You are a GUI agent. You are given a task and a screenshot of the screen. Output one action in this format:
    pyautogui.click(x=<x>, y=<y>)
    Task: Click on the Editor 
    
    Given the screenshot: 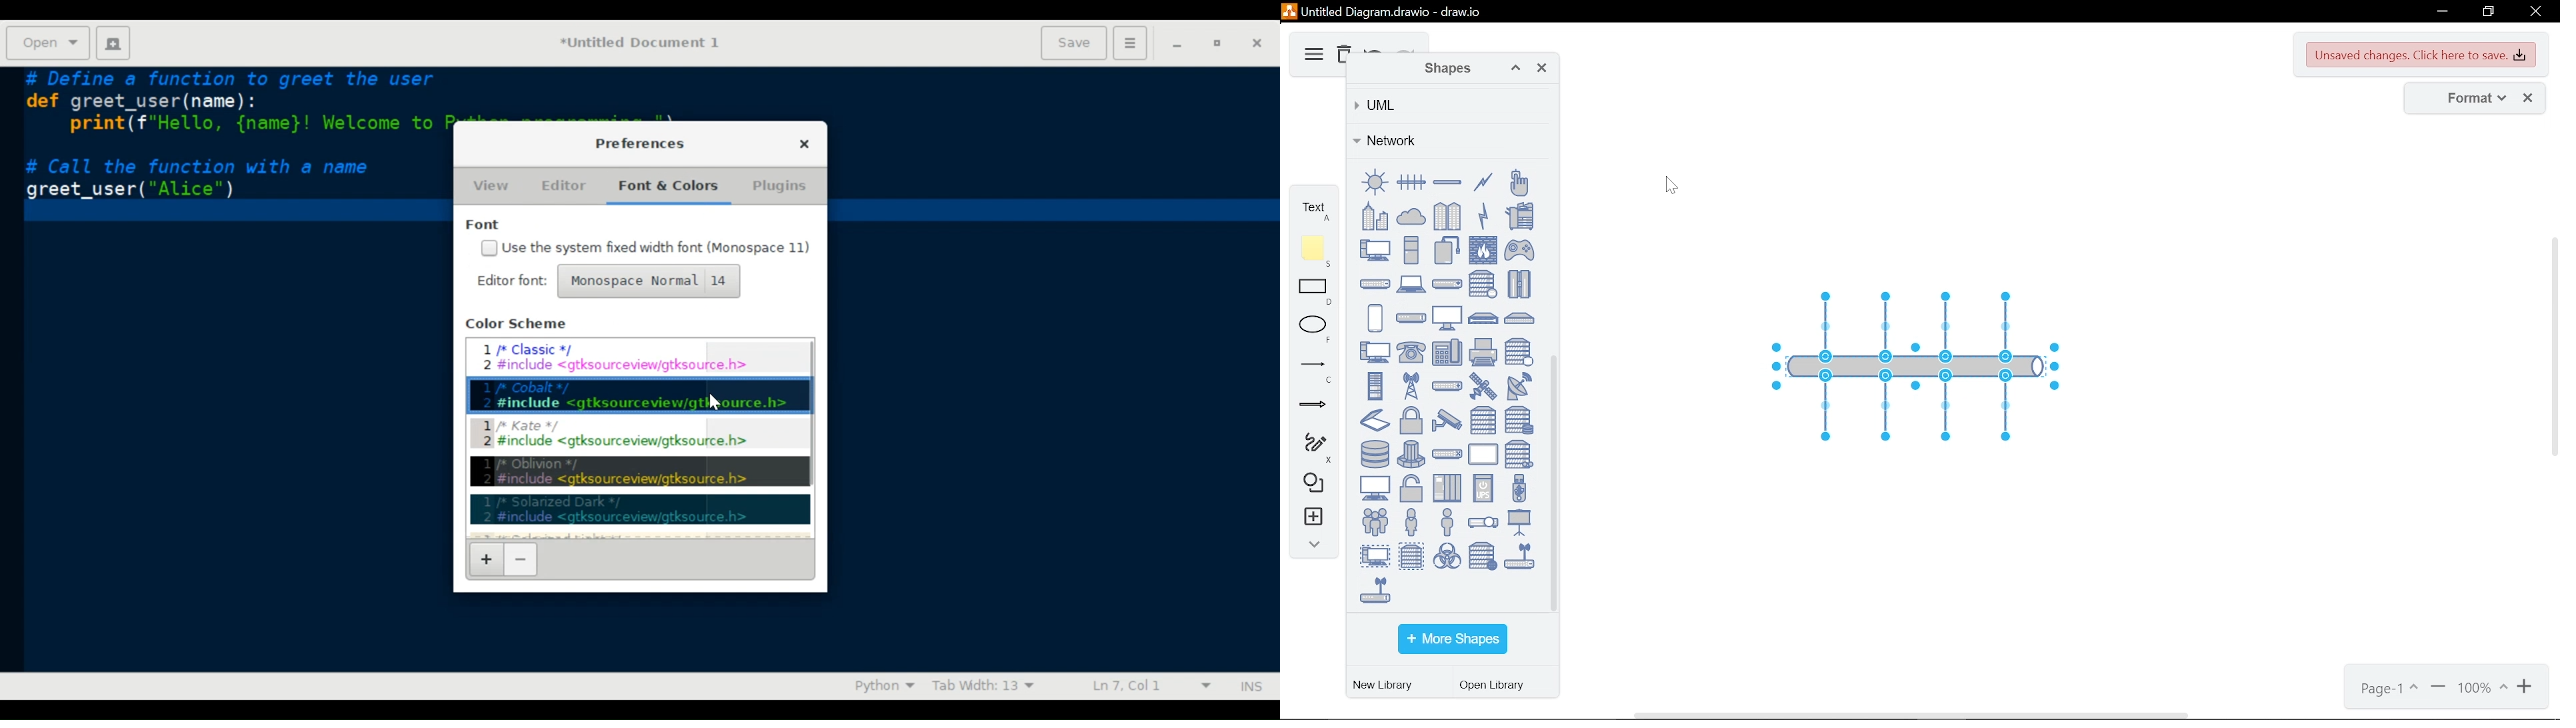 What is the action you would take?
    pyautogui.click(x=562, y=186)
    